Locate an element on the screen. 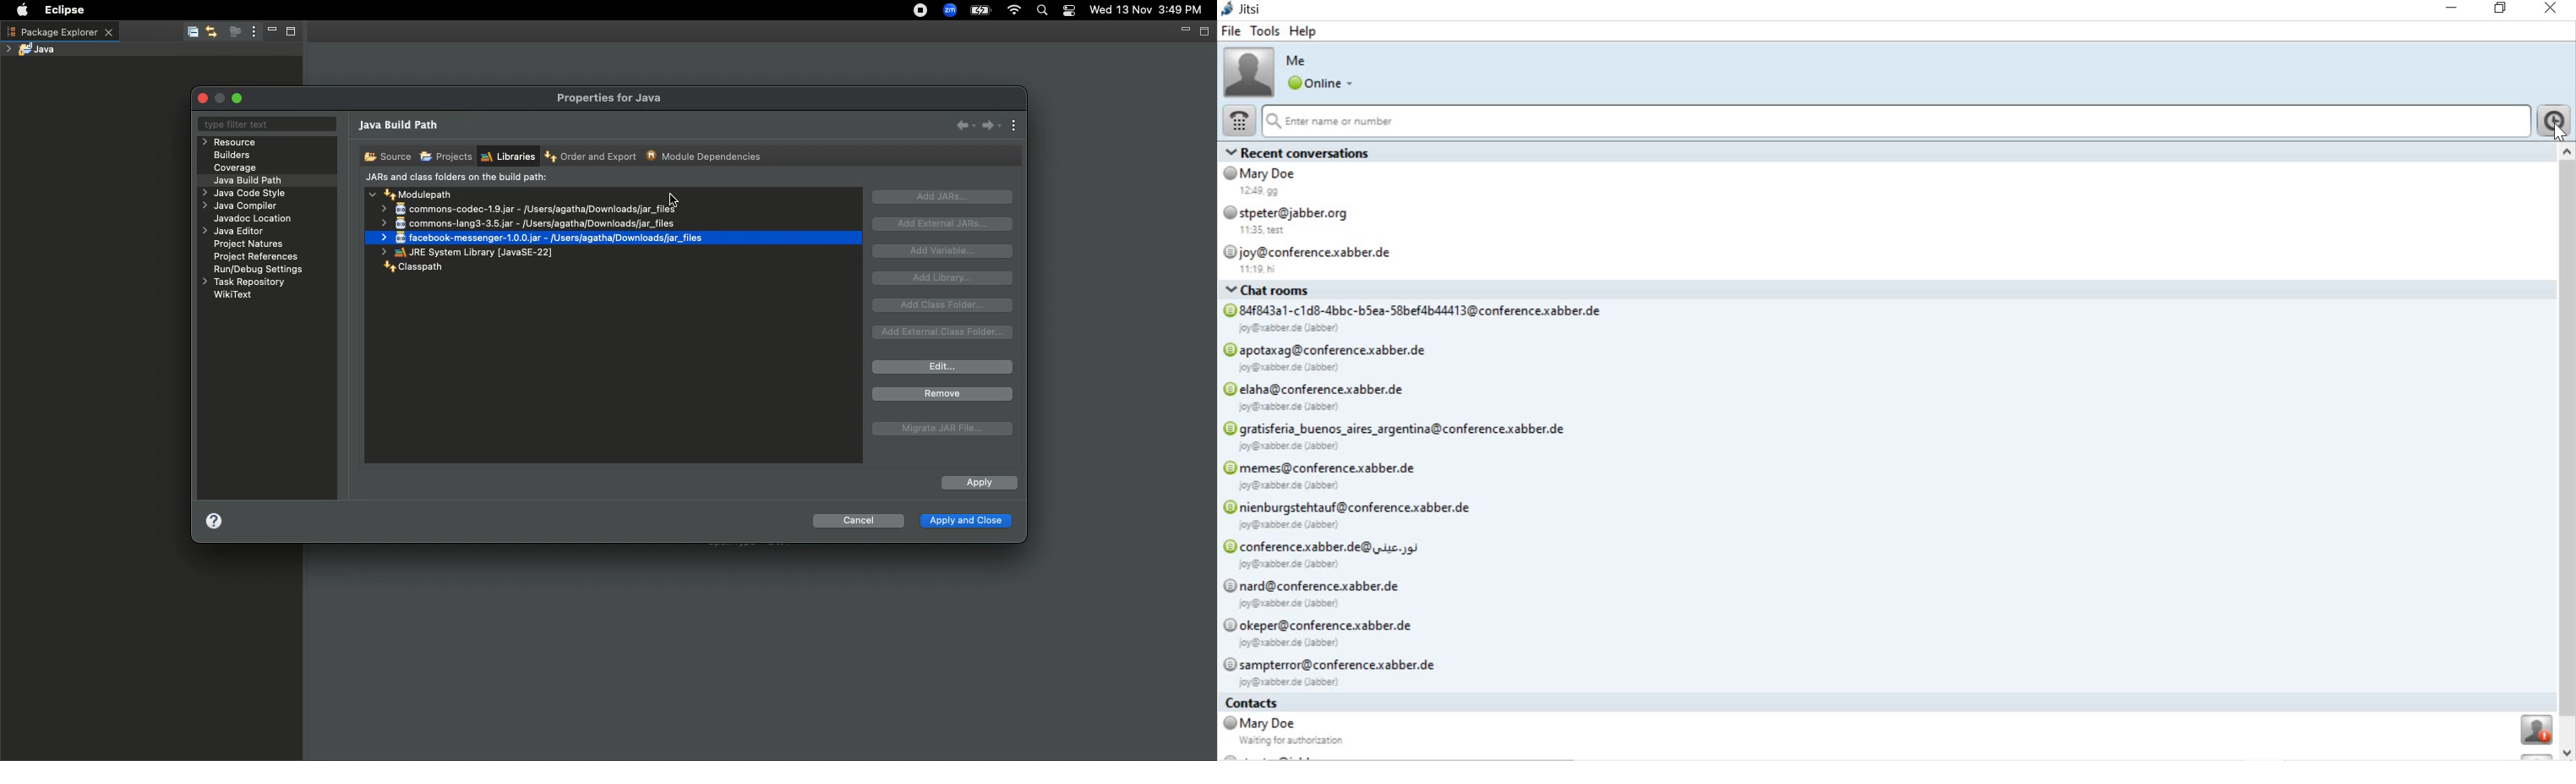 The width and height of the screenshot is (2576, 784). Add external class folder is located at coordinates (944, 332).